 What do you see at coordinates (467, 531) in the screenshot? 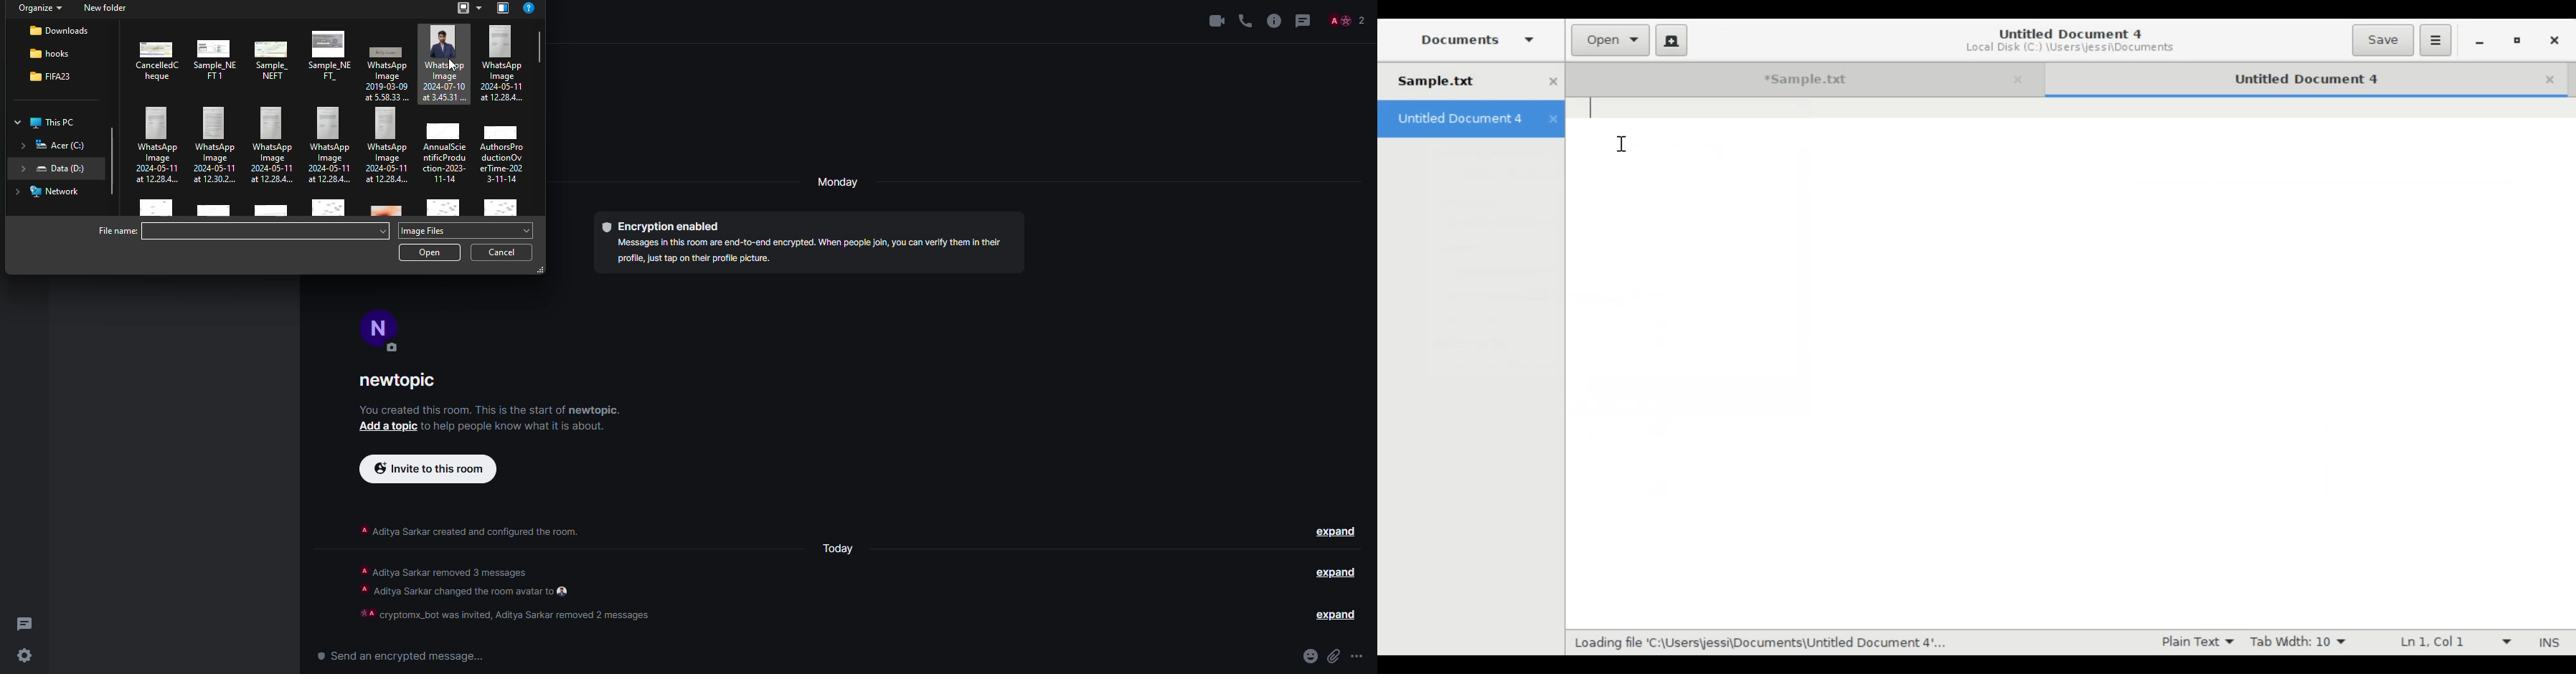
I see `info` at bounding box center [467, 531].